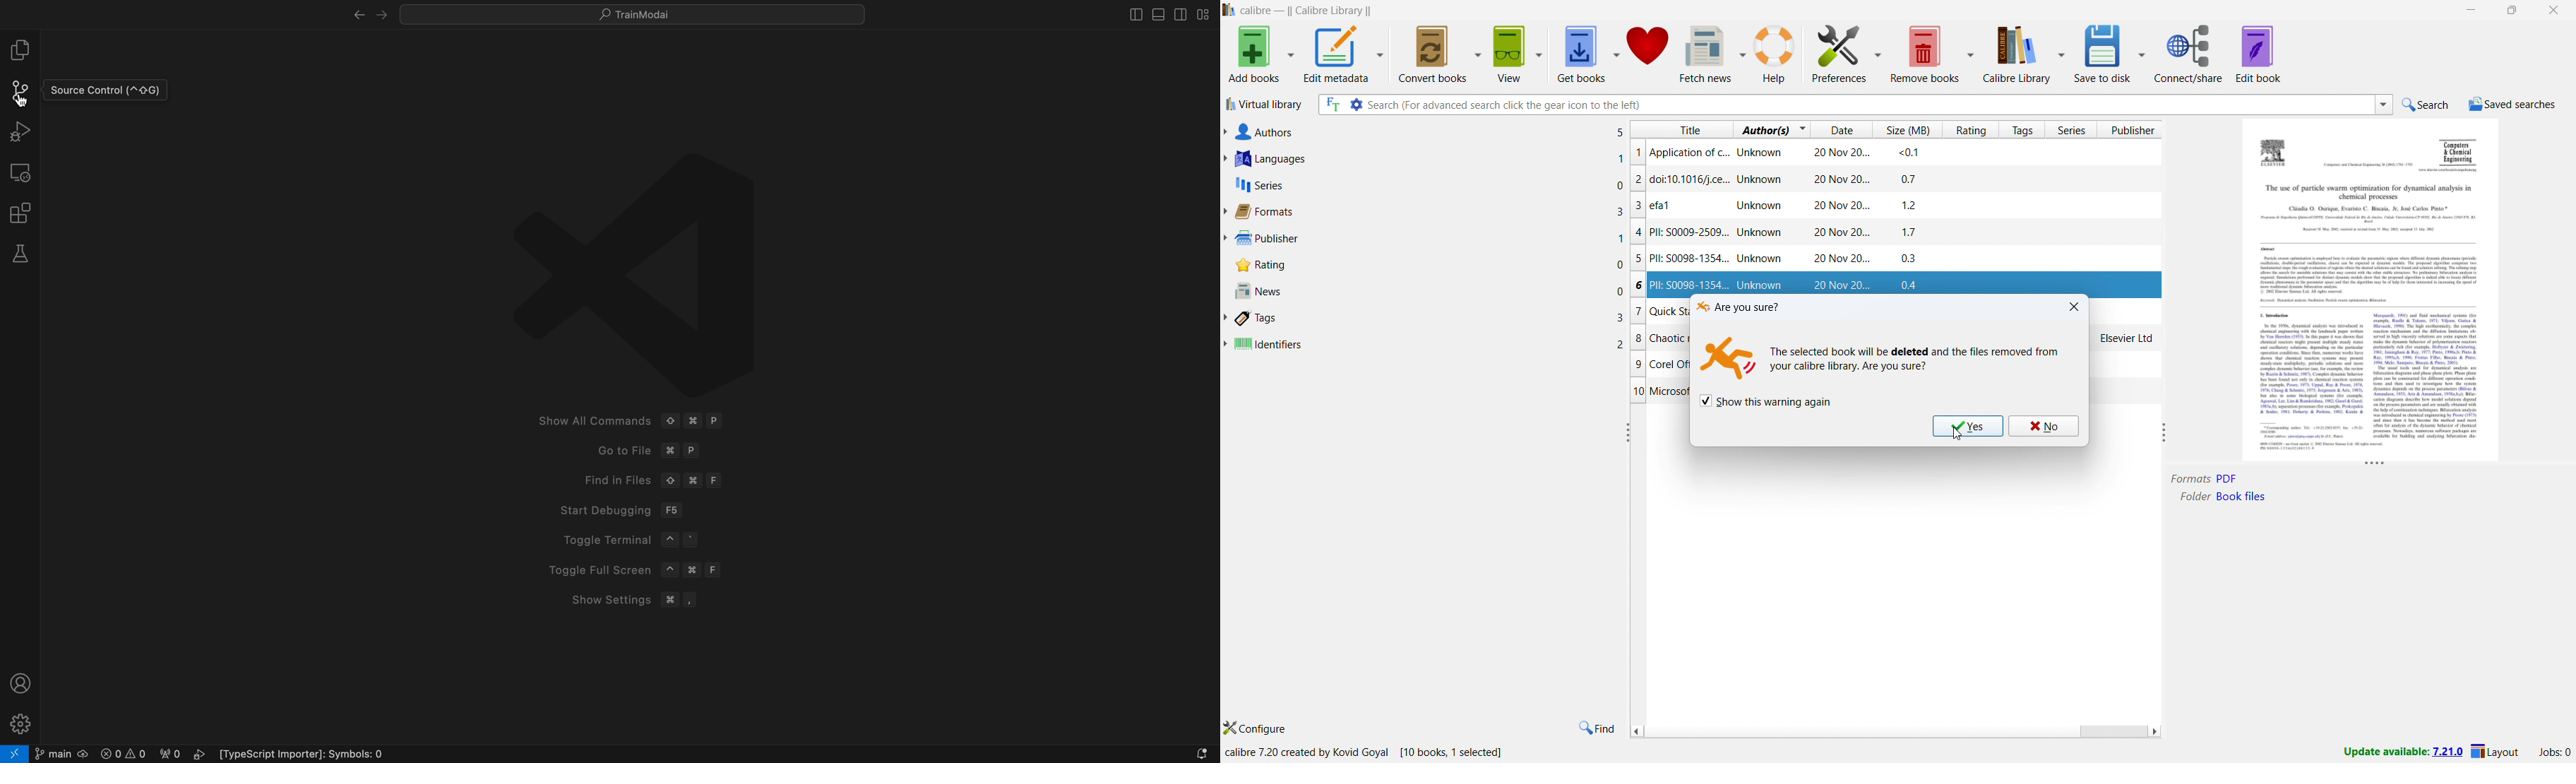  What do you see at coordinates (2190, 53) in the screenshot?
I see `connect/share` at bounding box center [2190, 53].